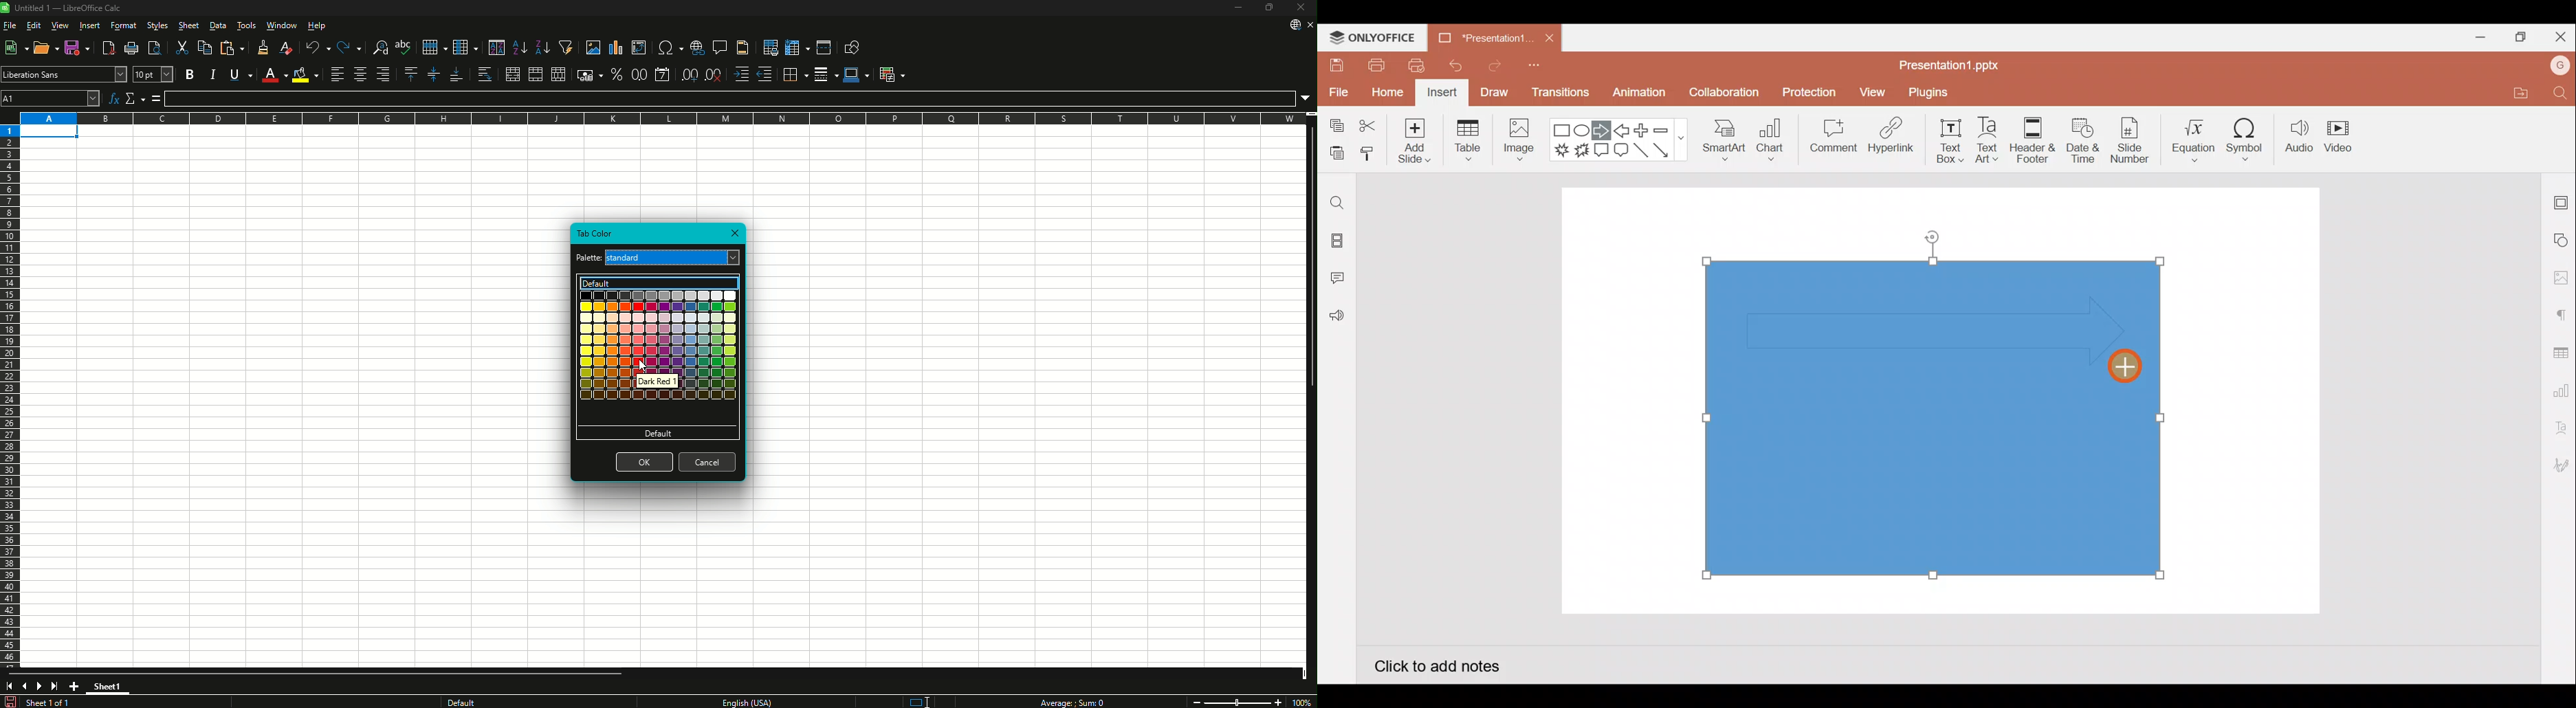 Image resolution: width=2576 pixels, height=728 pixels. What do you see at coordinates (60, 25) in the screenshot?
I see `View` at bounding box center [60, 25].